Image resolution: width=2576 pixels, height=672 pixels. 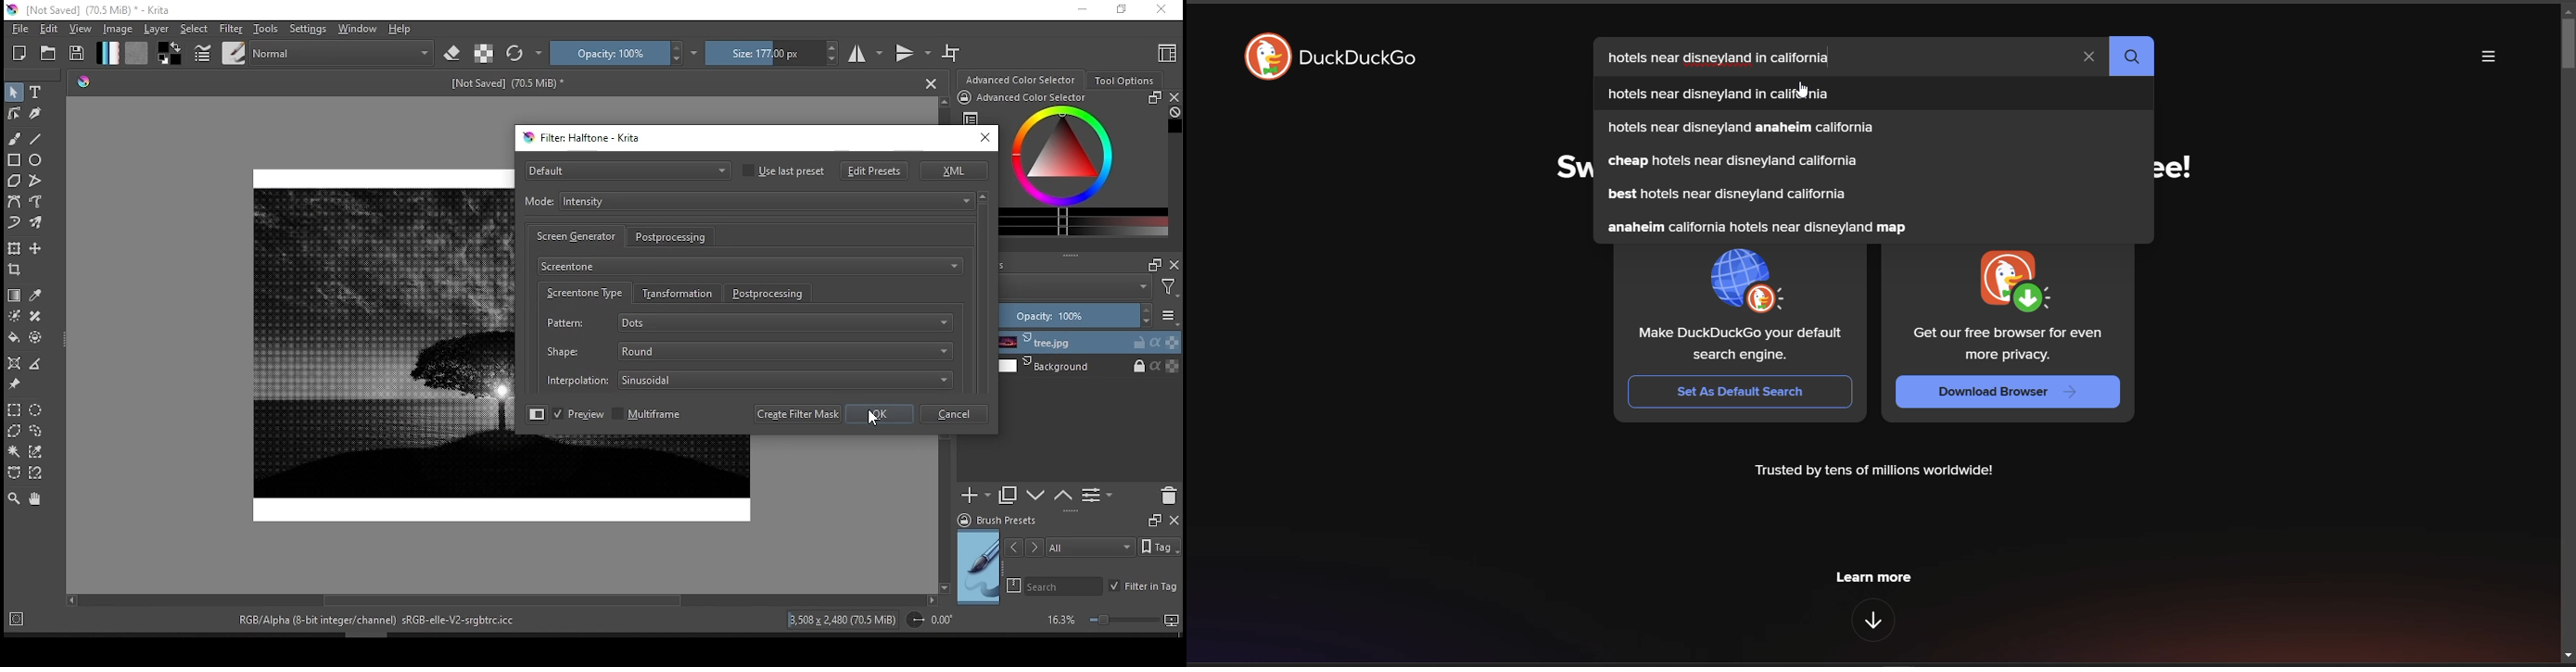 What do you see at coordinates (14, 248) in the screenshot?
I see `transform or move a layer` at bounding box center [14, 248].